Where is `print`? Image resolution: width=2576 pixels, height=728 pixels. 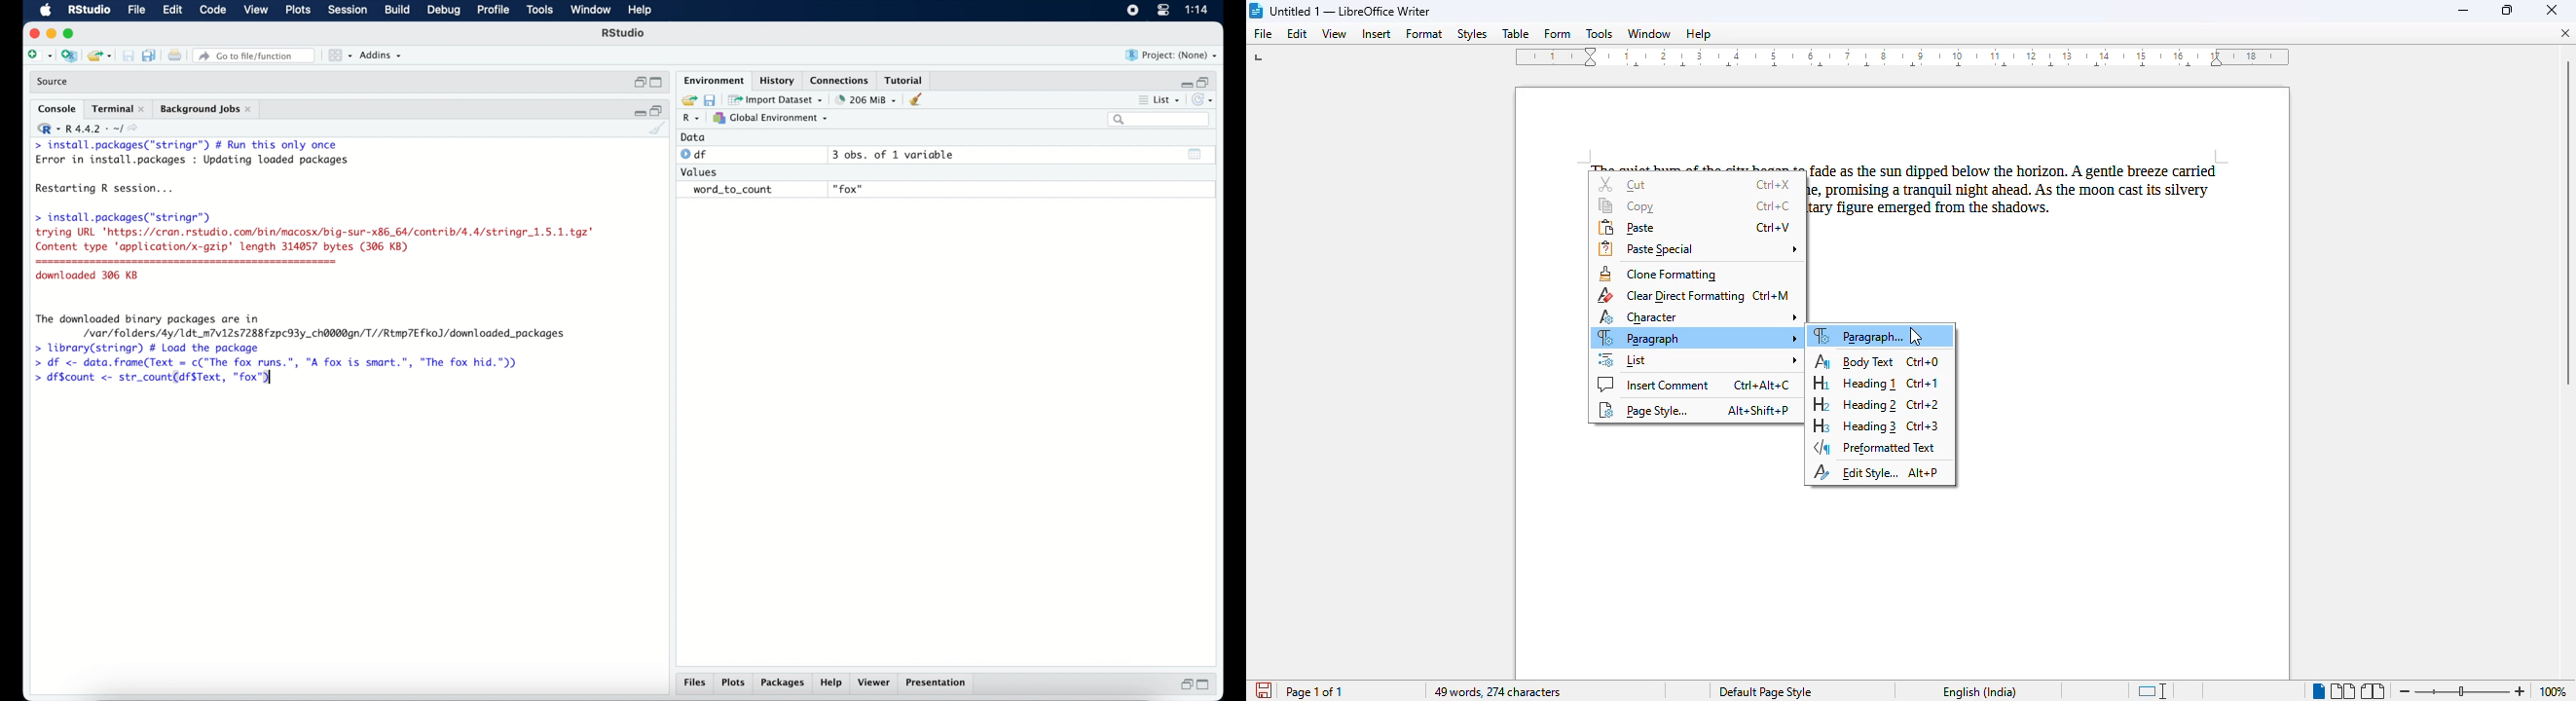
print is located at coordinates (175, 56).